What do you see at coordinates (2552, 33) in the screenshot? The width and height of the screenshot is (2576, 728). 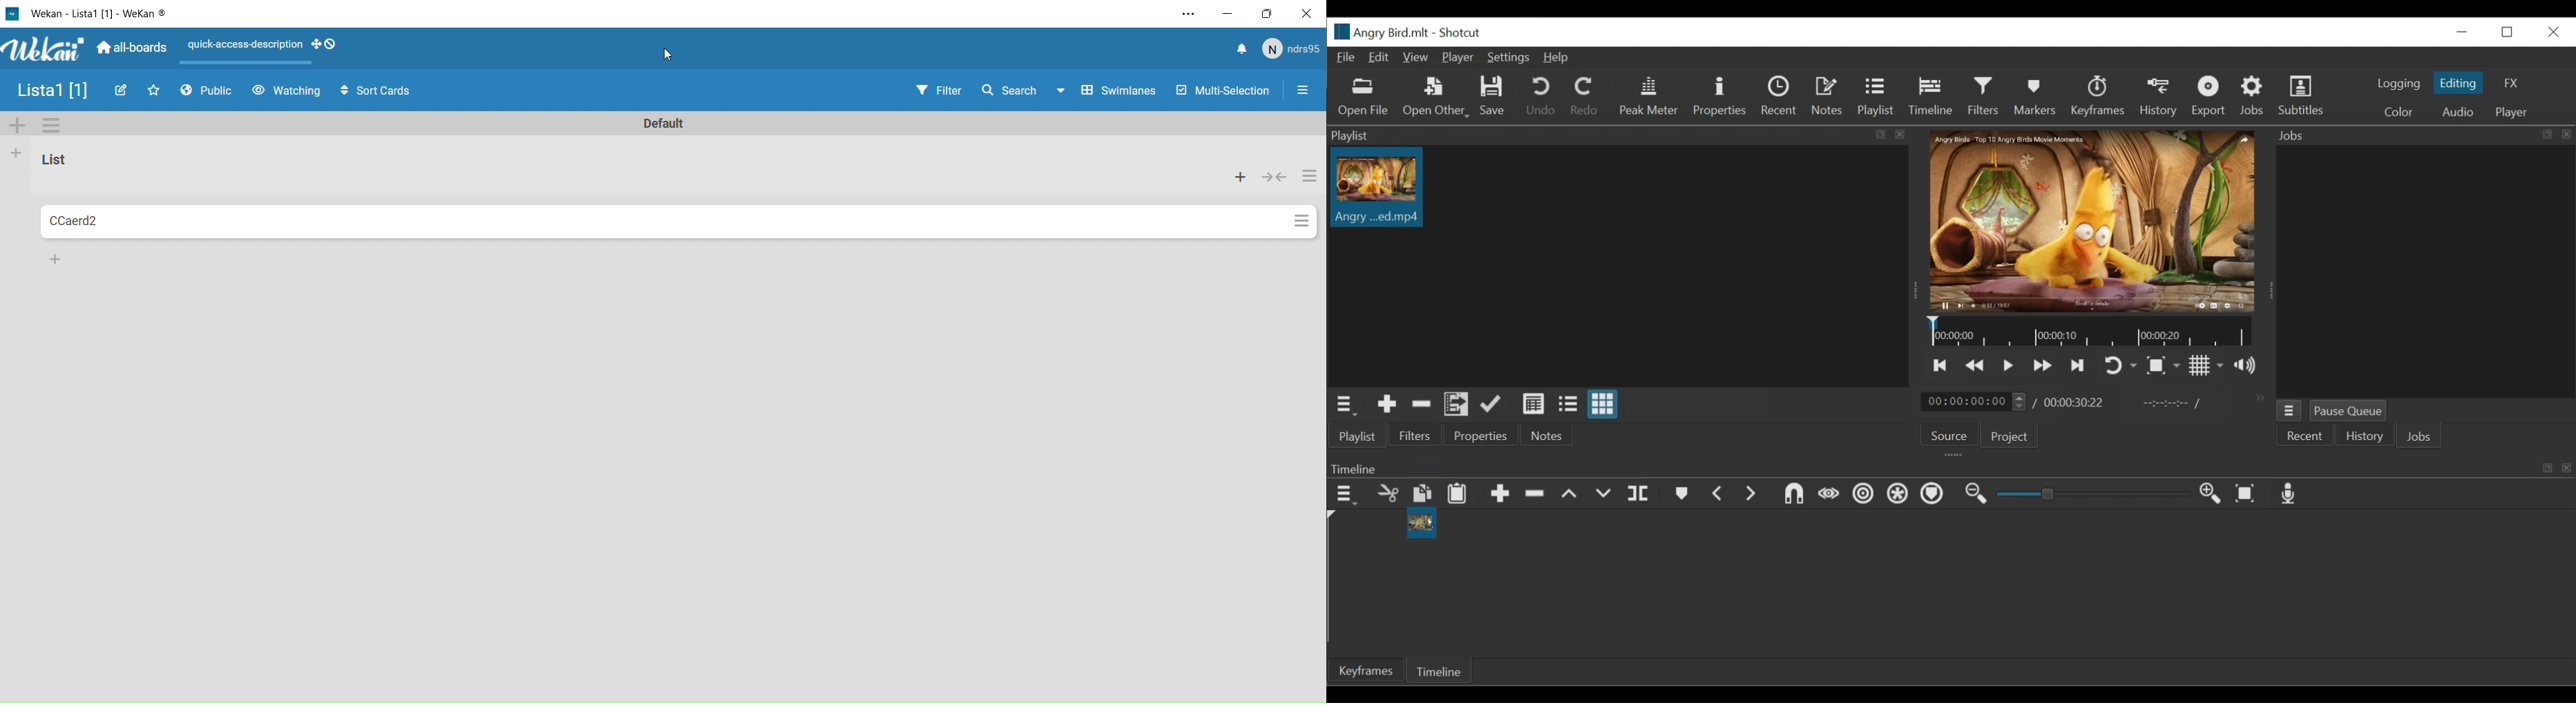 I see `Close` at bounding box center [2552, 33].